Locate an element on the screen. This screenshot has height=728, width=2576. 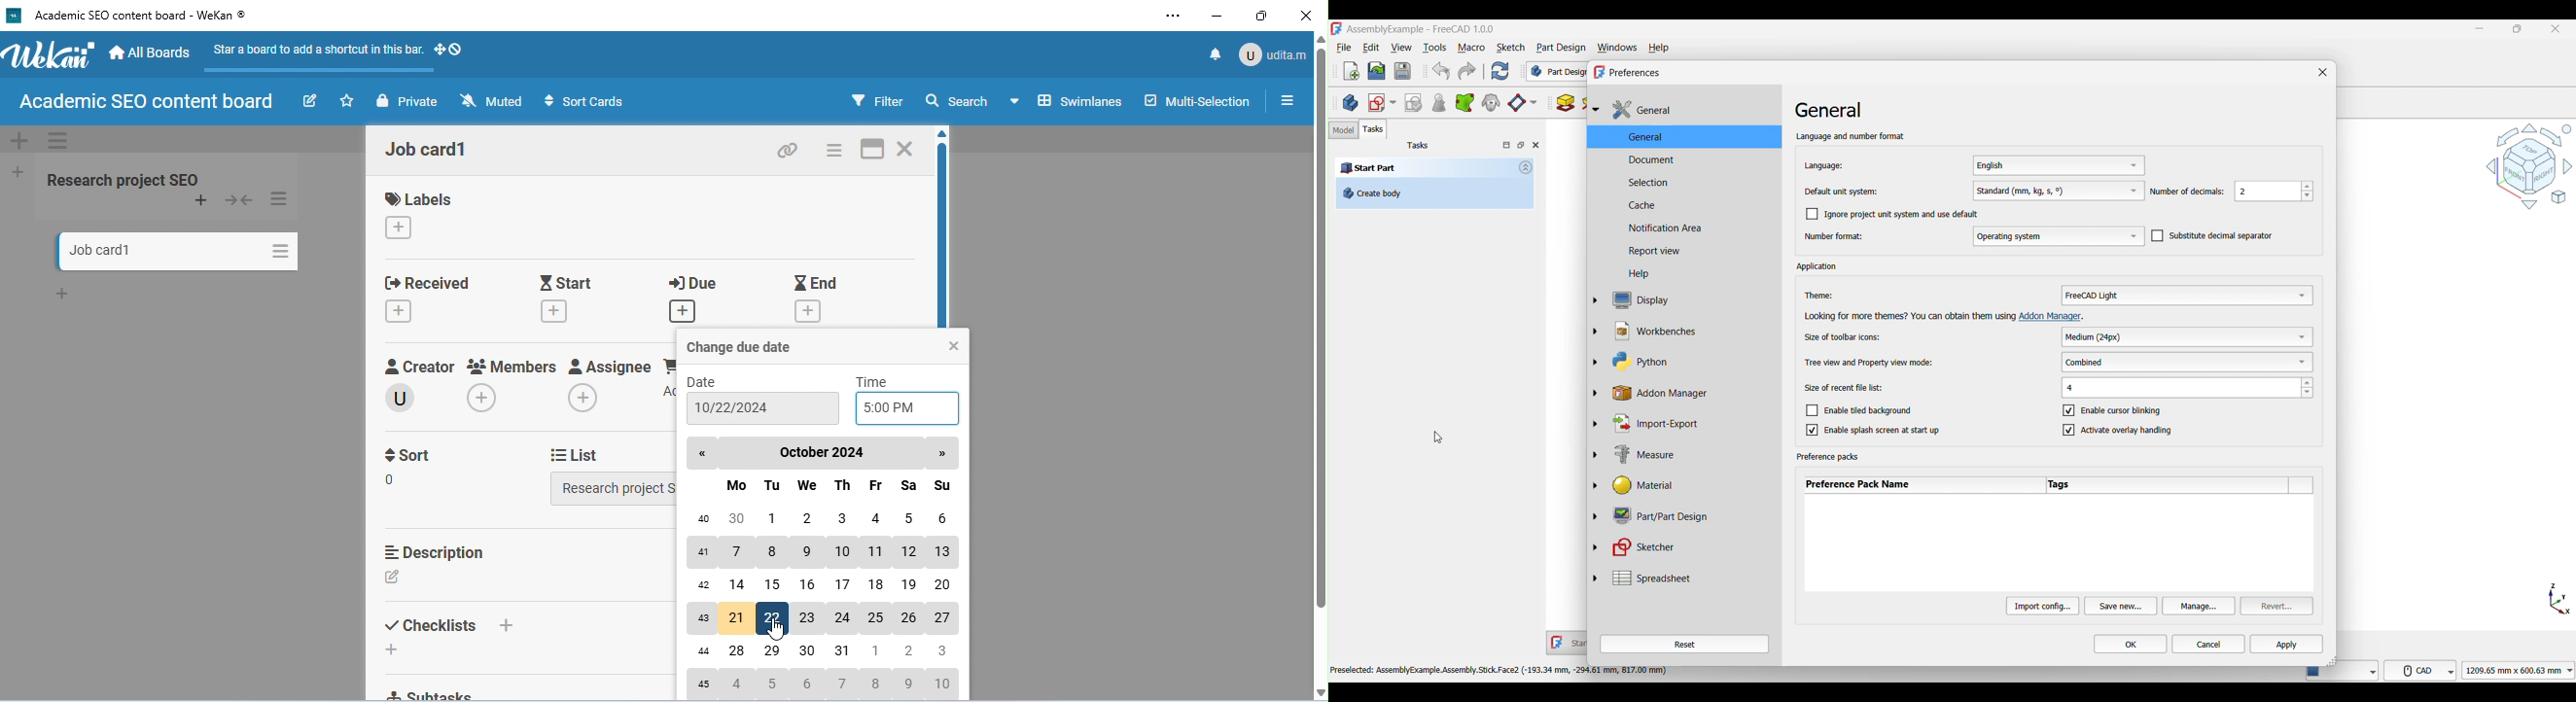
Help menu is located at coordinates (1659, 48).